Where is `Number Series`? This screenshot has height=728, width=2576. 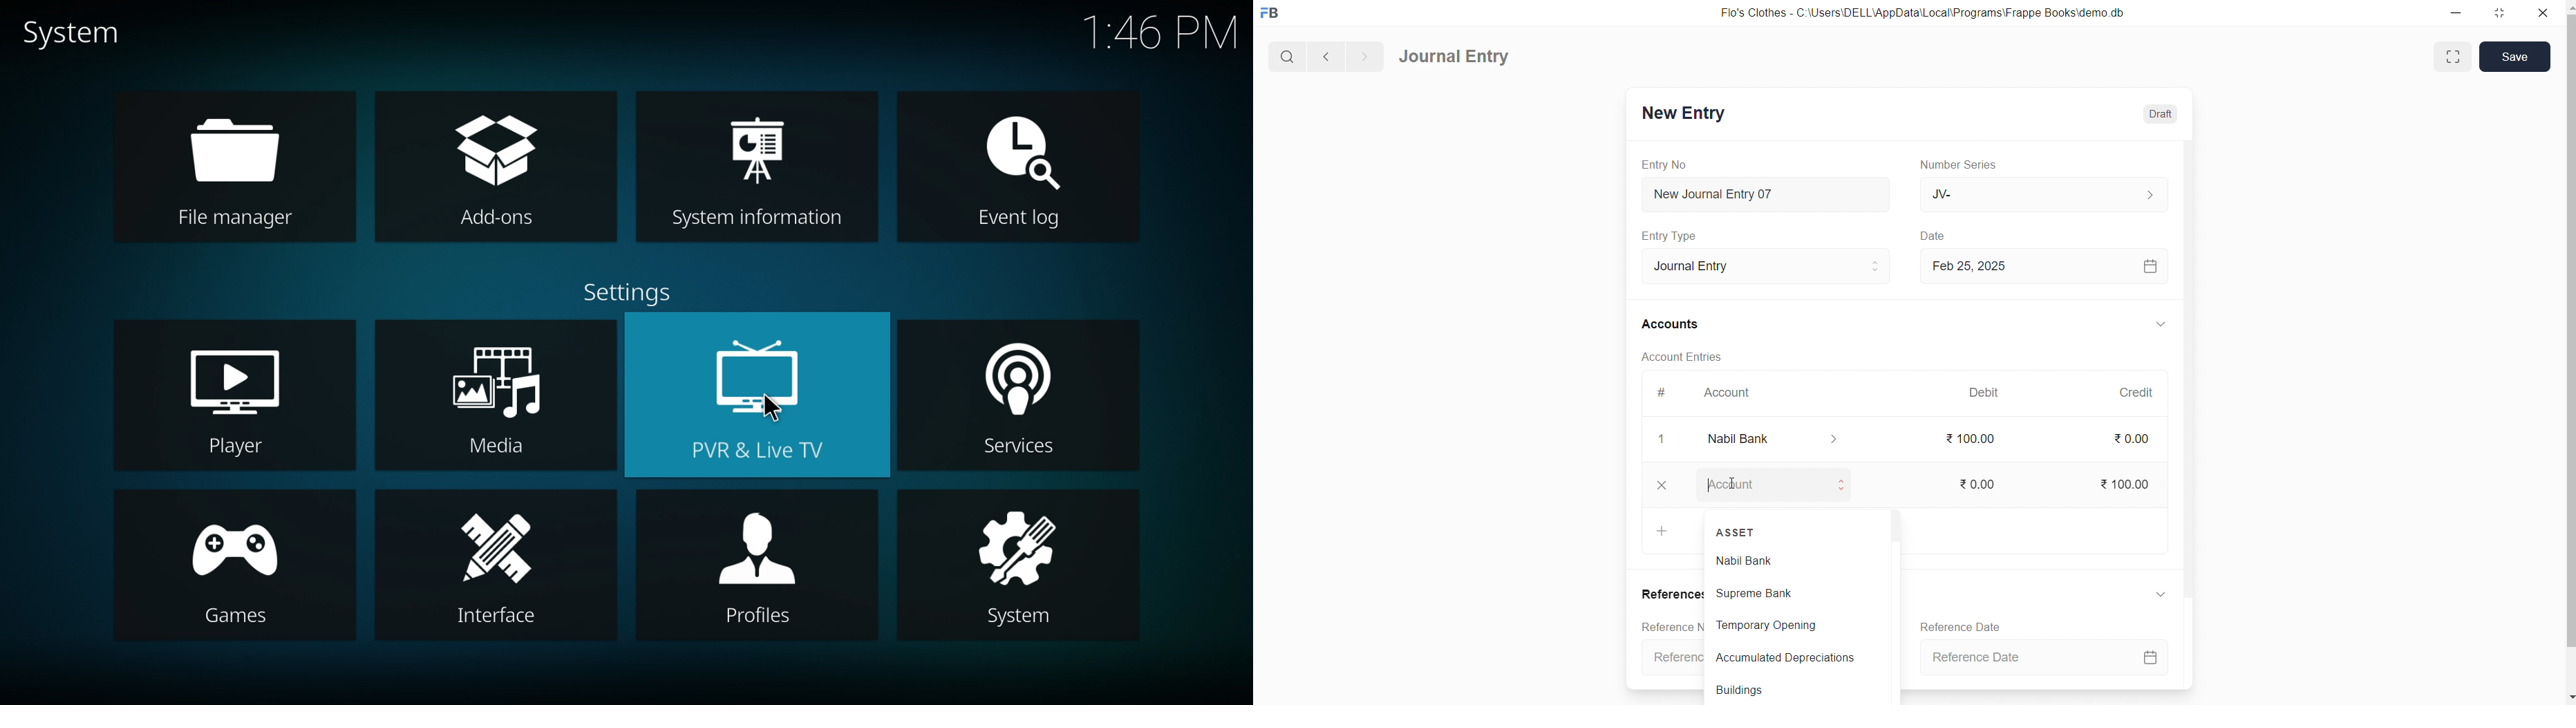 Number Series is located at coordinates (1970, 165).